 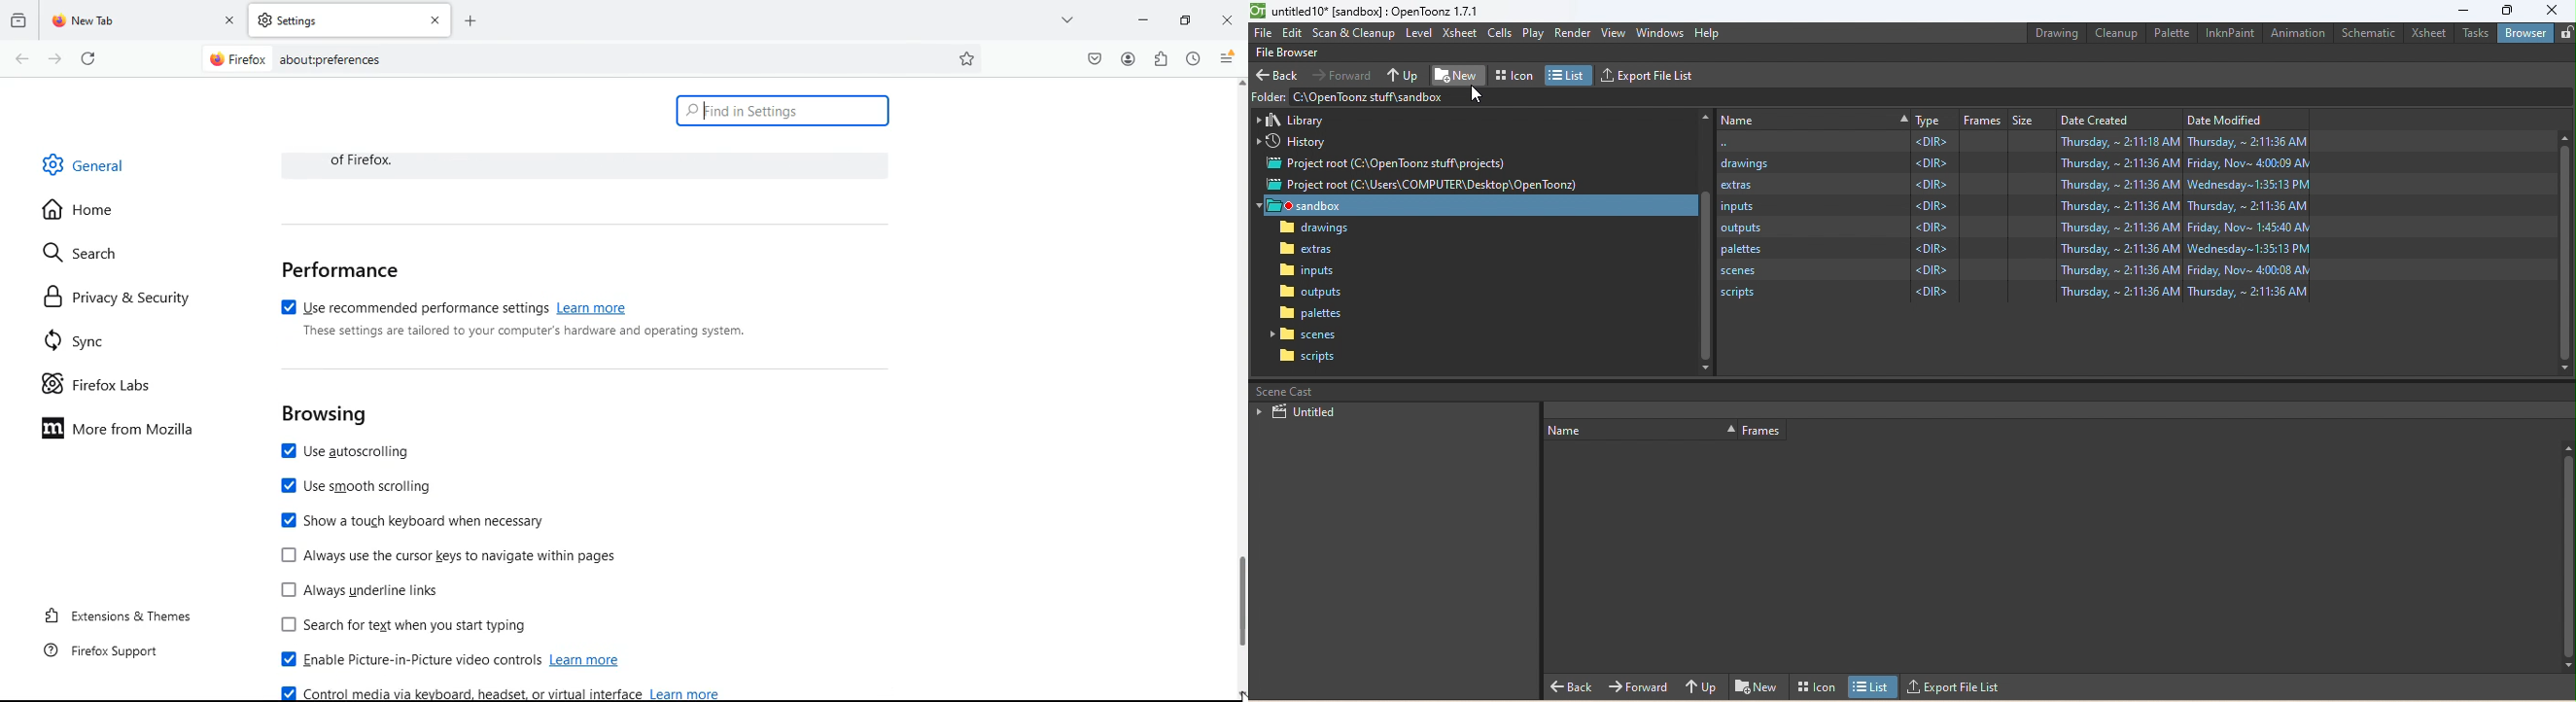 What do you see at coordinates (2241, 121) in the screenshot?
I see `Date modified` at bounding box center [2241, 121].